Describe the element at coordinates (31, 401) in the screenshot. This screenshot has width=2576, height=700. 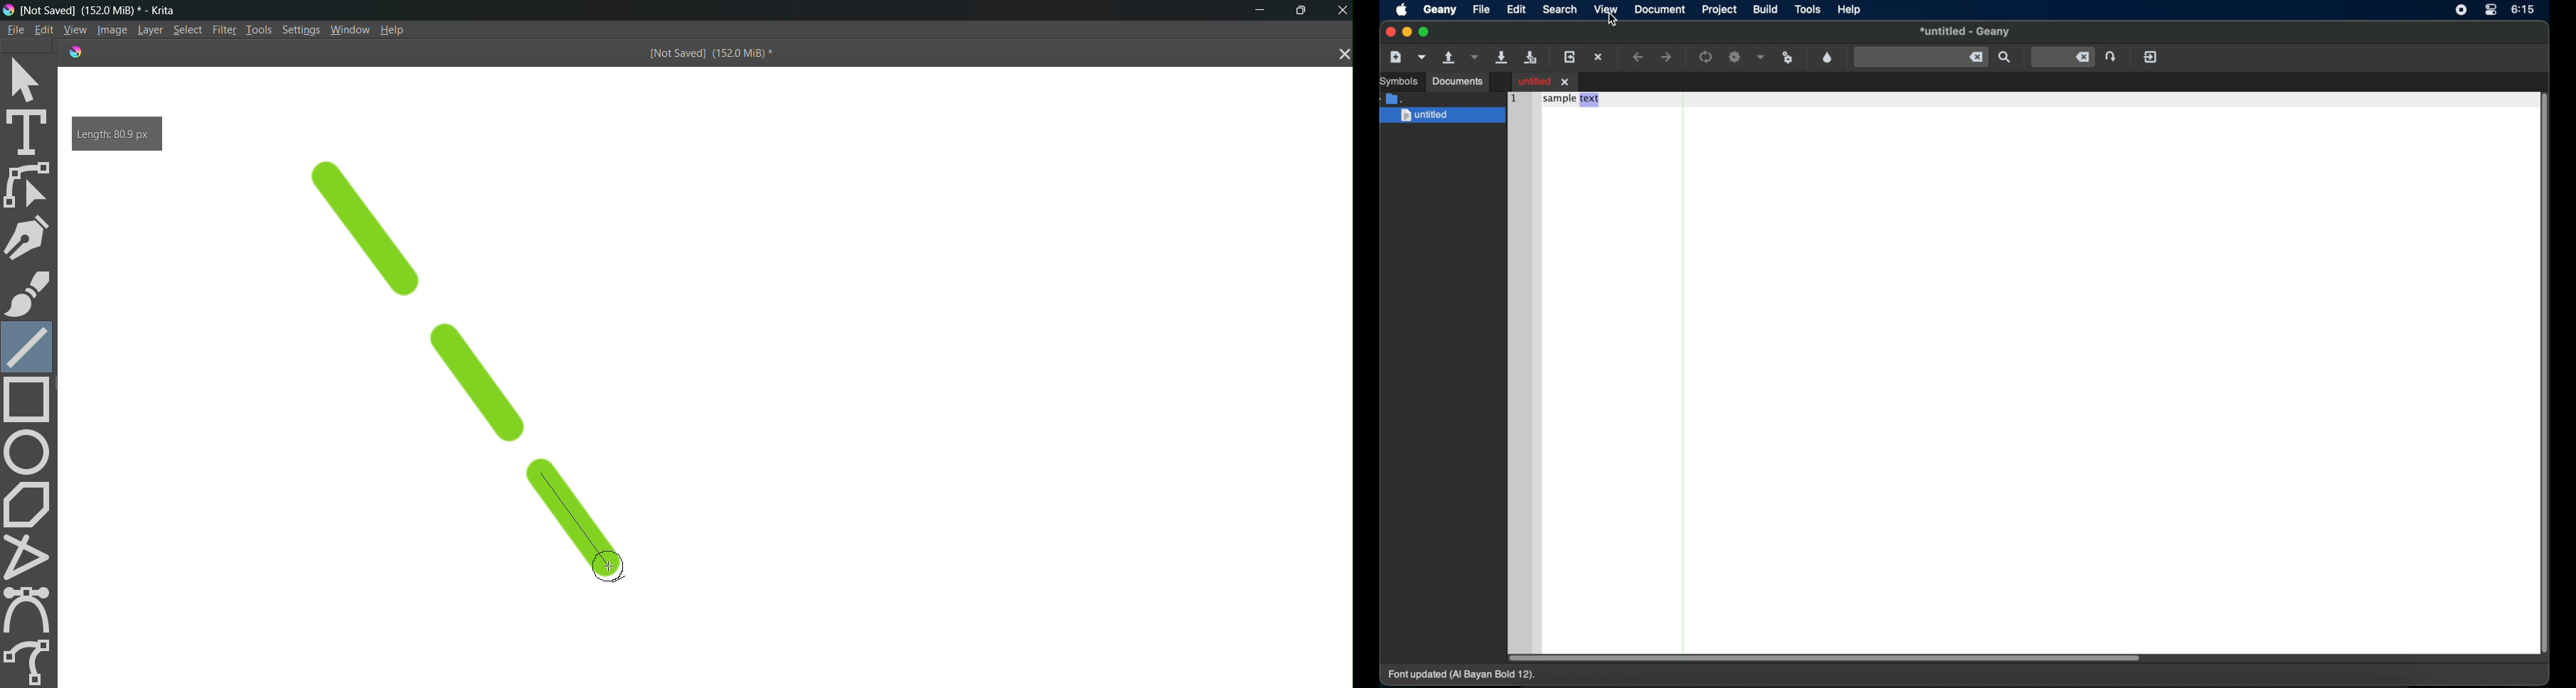
I see `rectangle` at that location.